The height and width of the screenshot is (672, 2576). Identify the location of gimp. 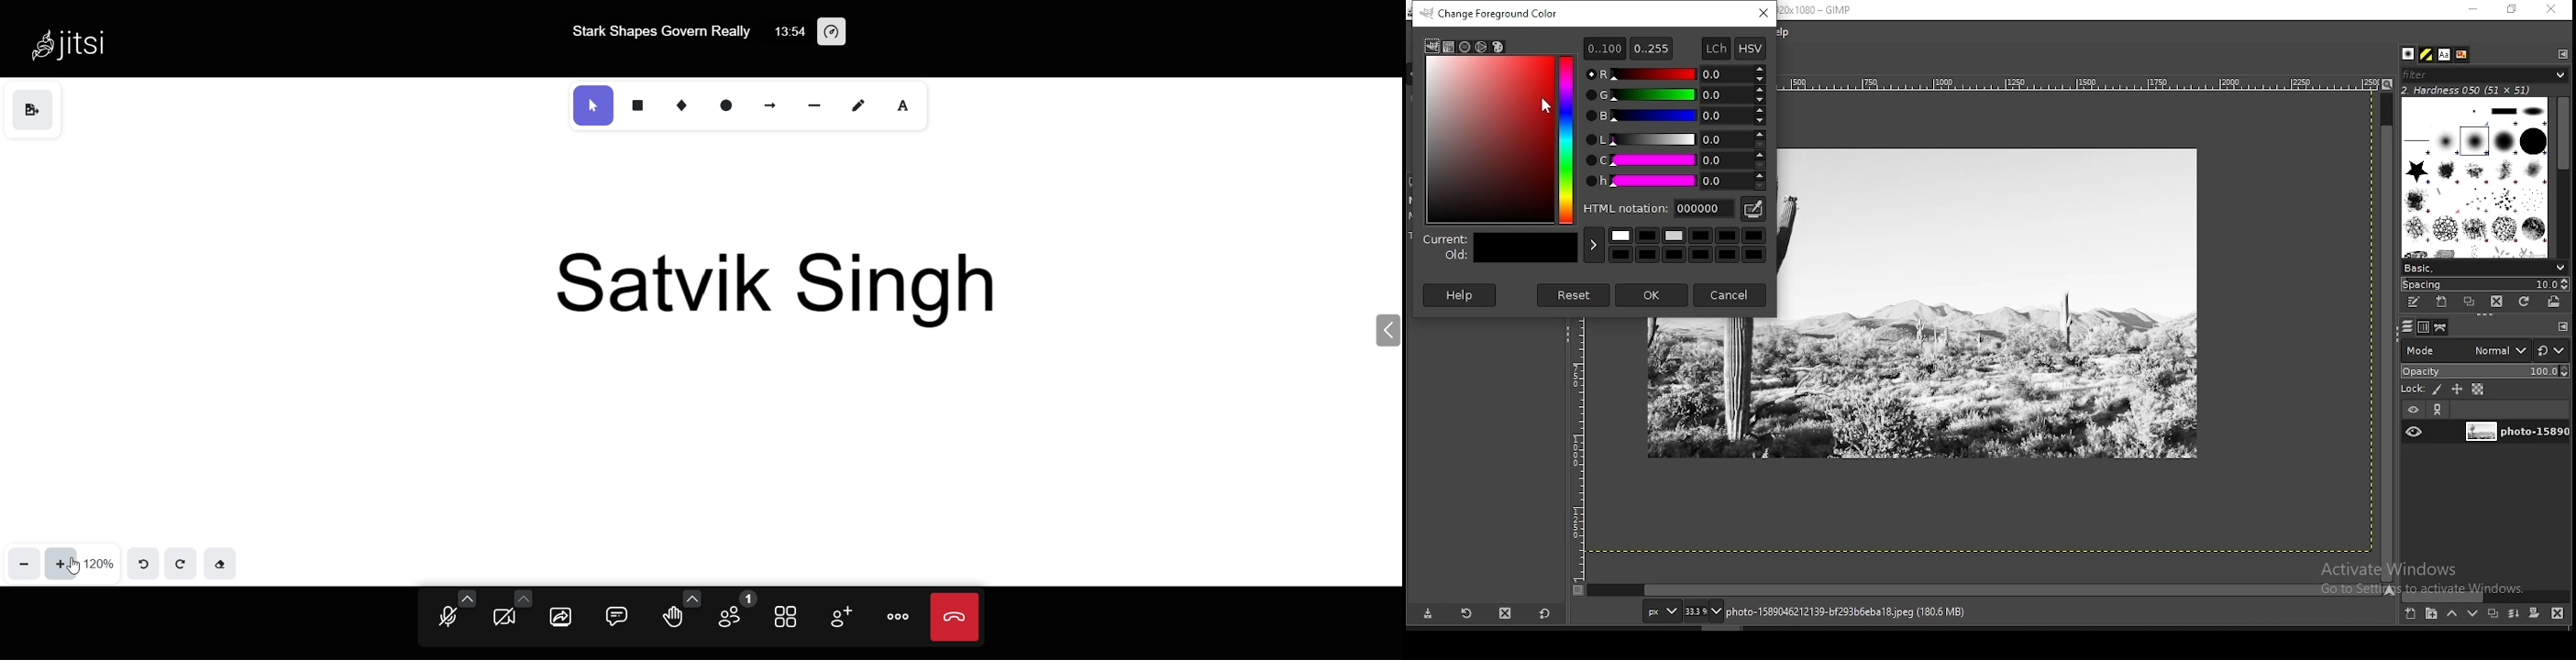
(1432, 46).